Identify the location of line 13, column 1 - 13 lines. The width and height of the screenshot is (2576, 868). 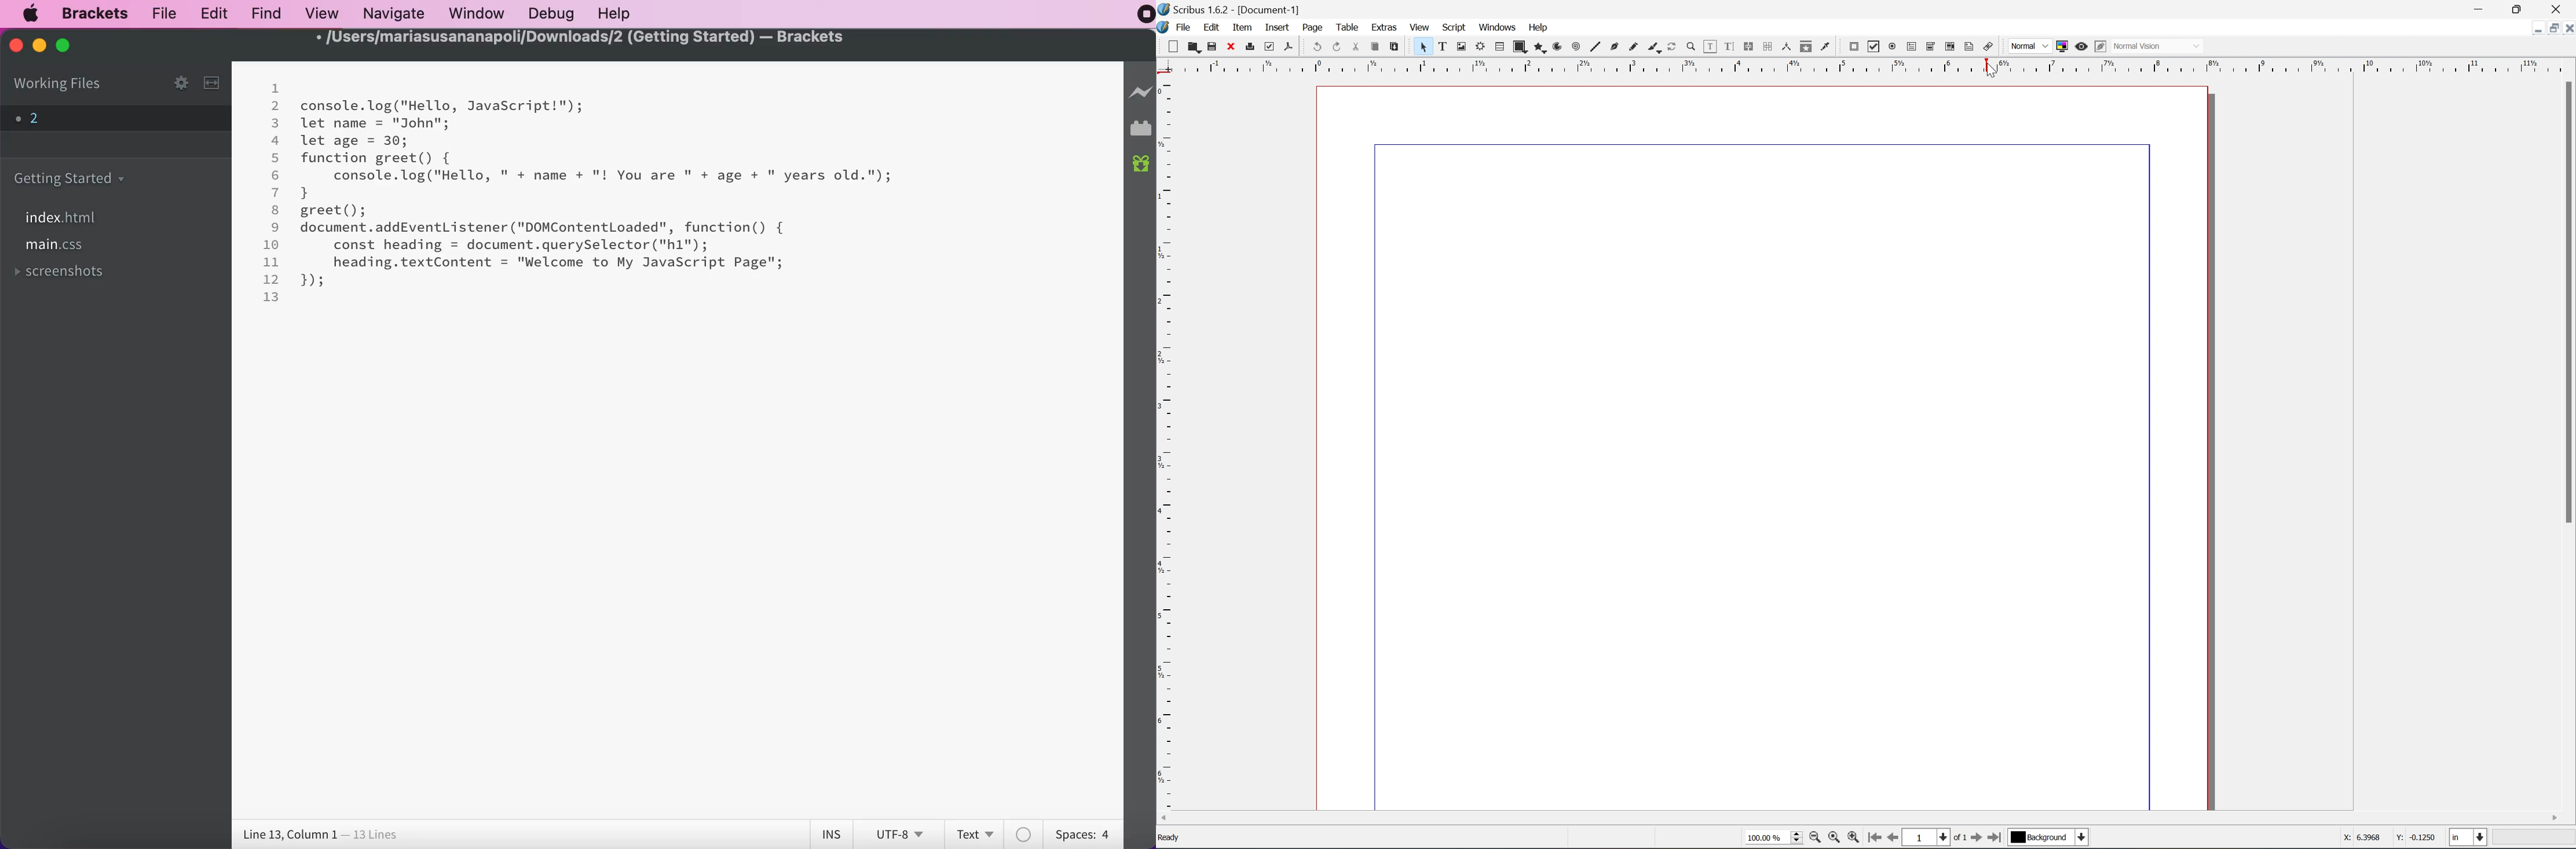
(319, 833).